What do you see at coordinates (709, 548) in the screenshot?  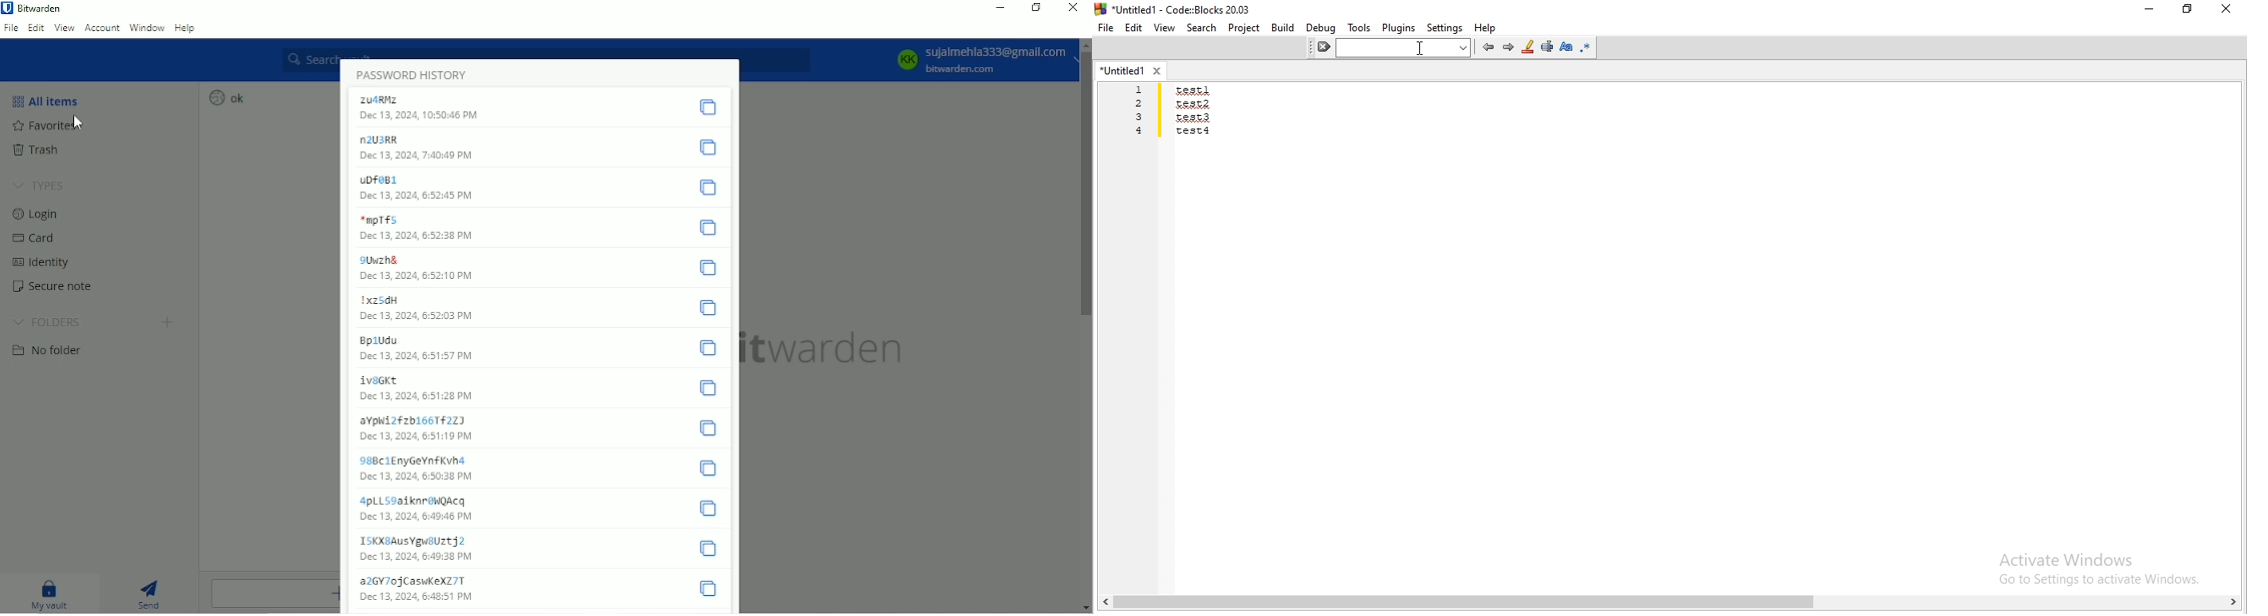 I see `Copy password` at bounding box center [709, 548].